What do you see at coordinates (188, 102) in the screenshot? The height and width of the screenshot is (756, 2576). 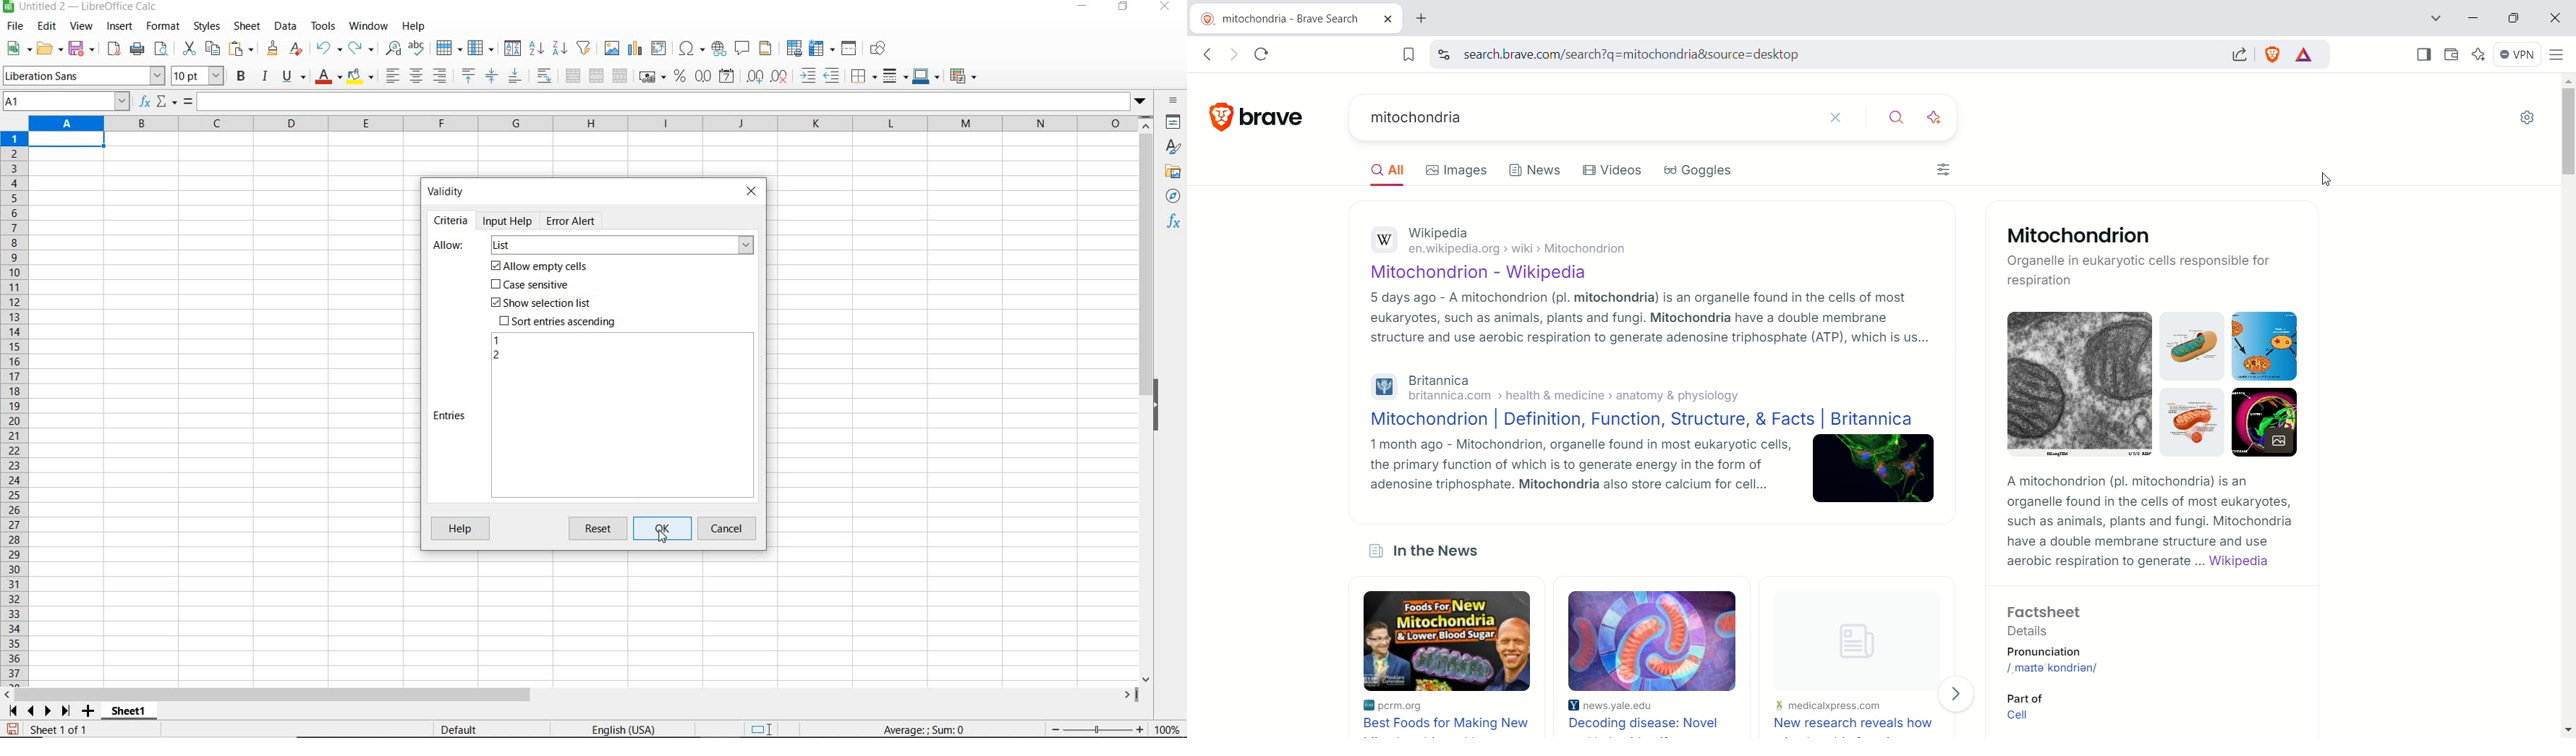 I see `formula` at bounding box center [188, 102].